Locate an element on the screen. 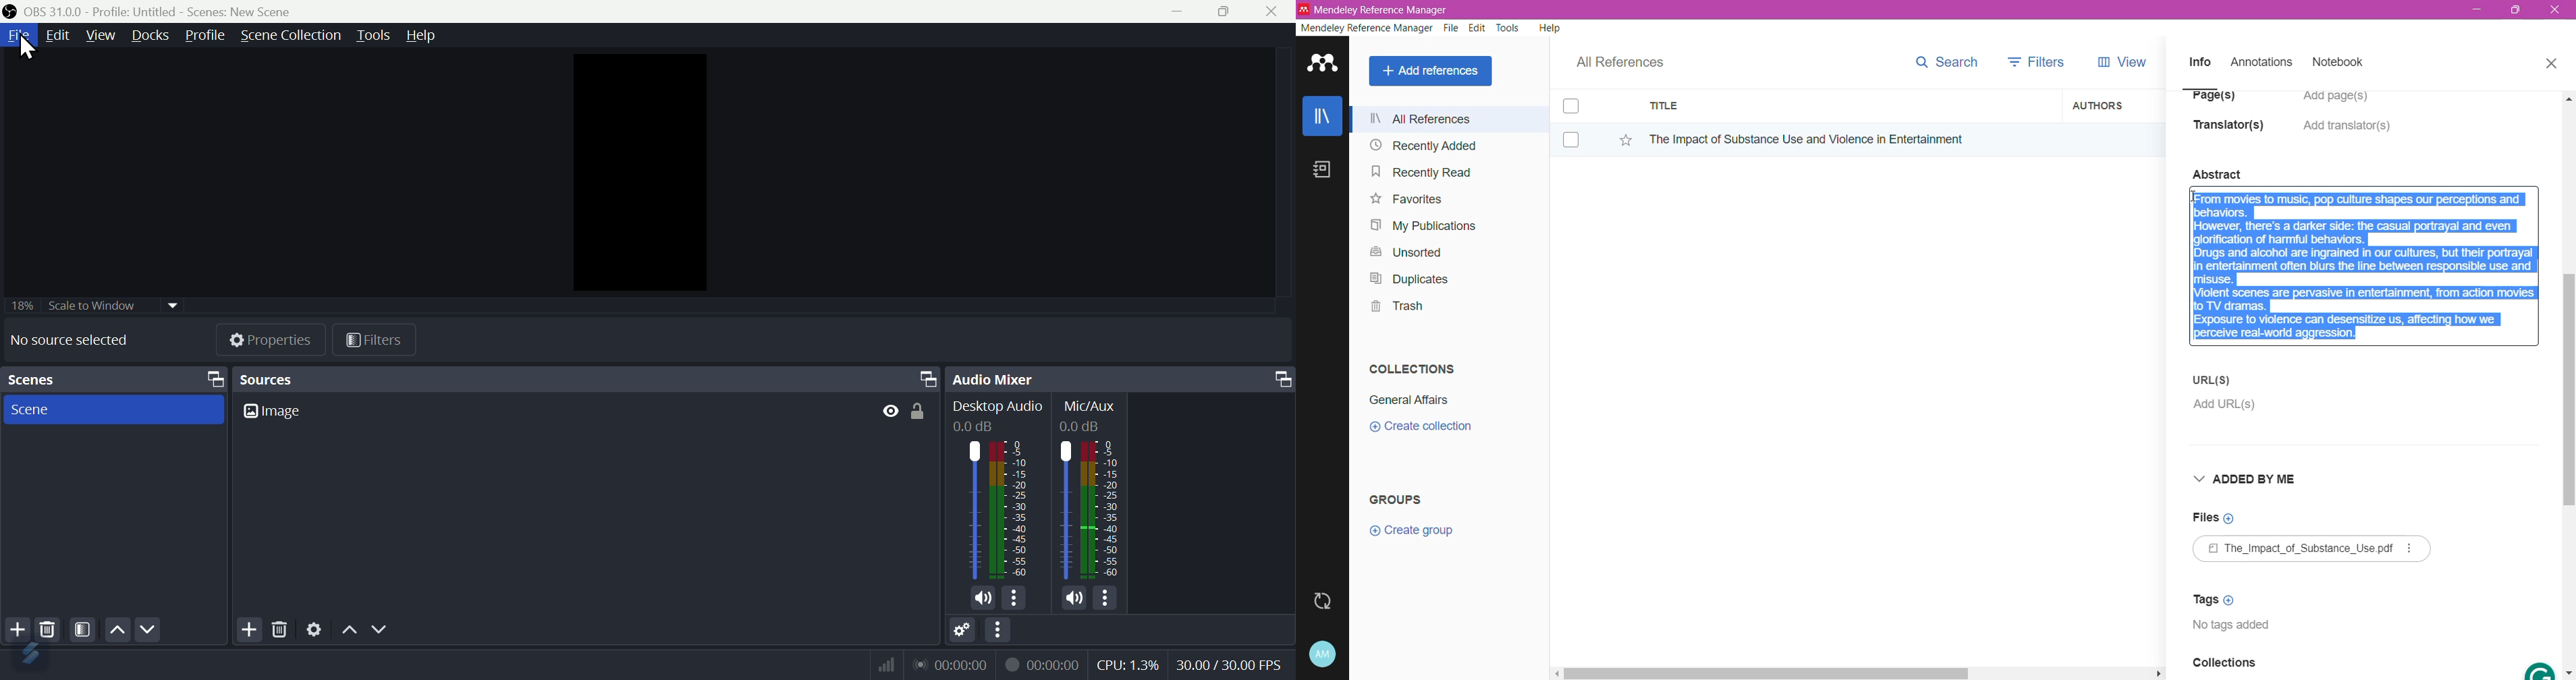 Image resolution: width=2576 pixels, height=700 pixels. Tools is located at coordinates (1509, 28).